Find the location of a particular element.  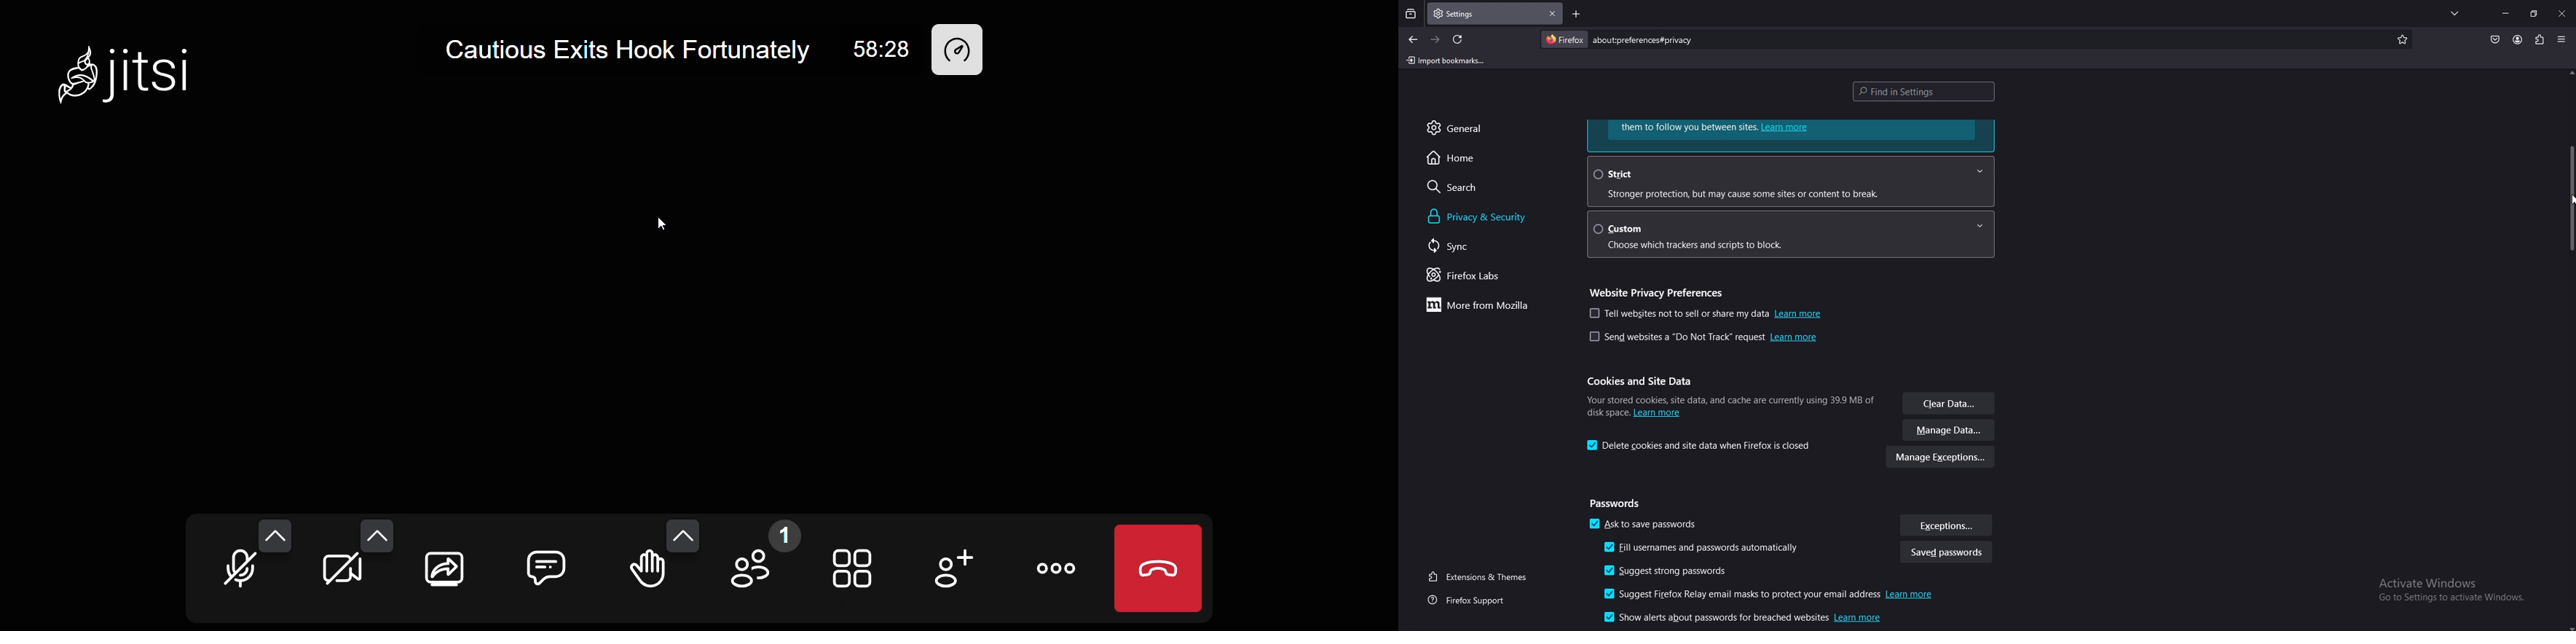

more camera option is located at coordinates (375, 535).